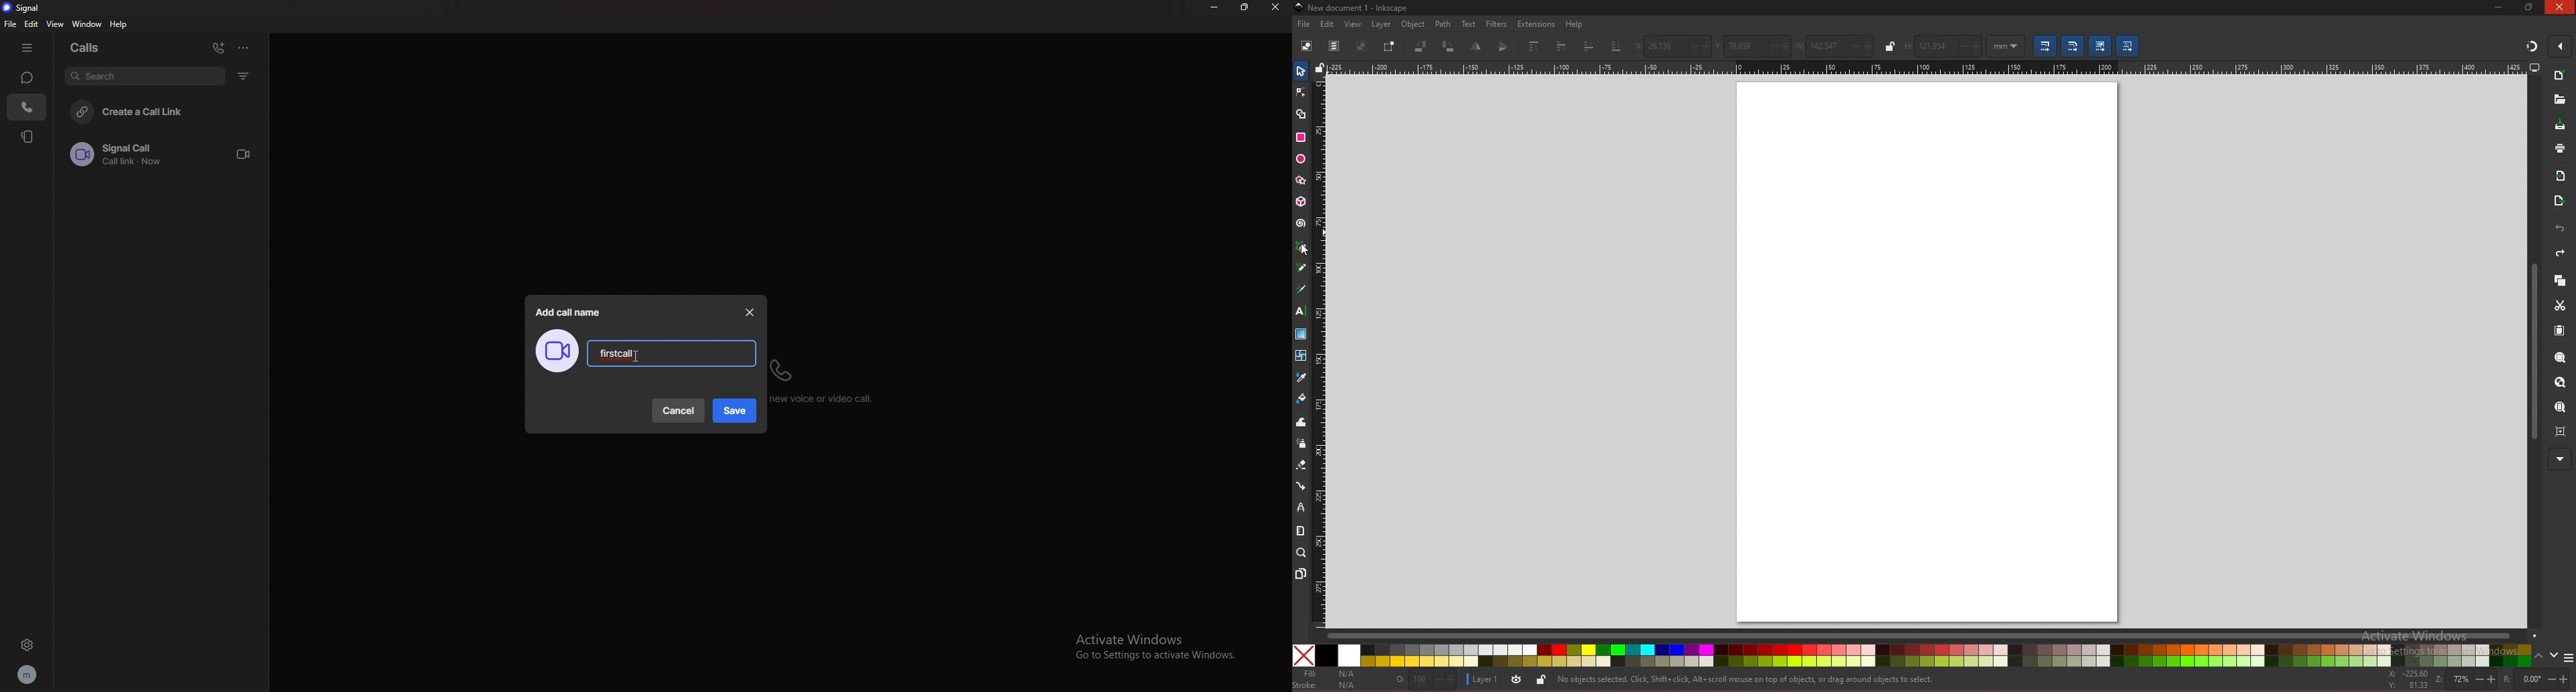 The width and height of the screenshot is (2576, 700). What do you see at coordinates (569, 312) in the screenshot?
I see `add call name` at bounding box center [569, 312].